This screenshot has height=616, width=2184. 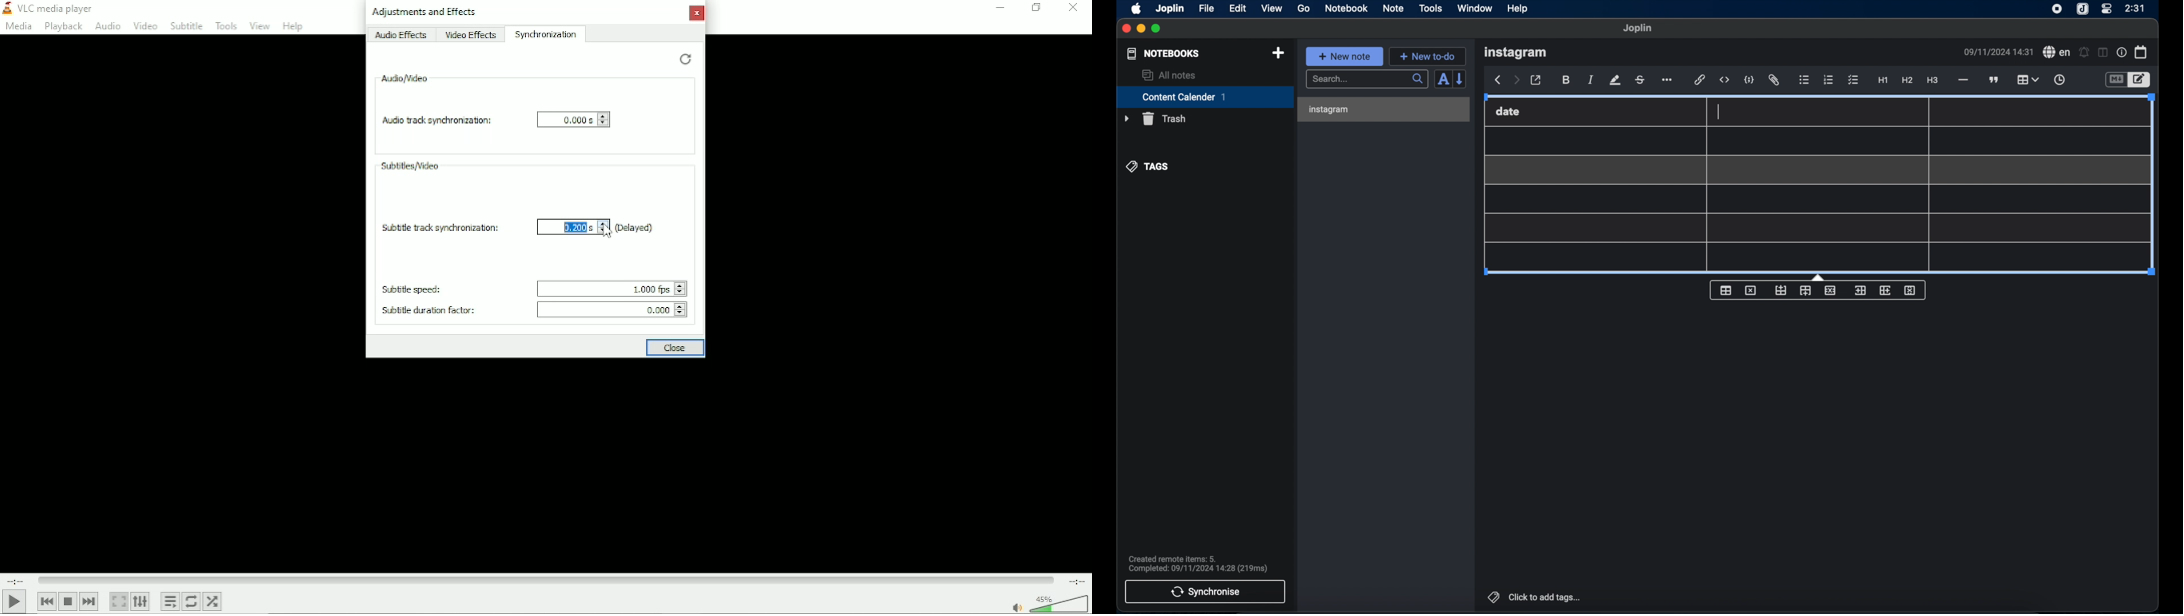 I want to click on note, so click(x=1393, y=9).